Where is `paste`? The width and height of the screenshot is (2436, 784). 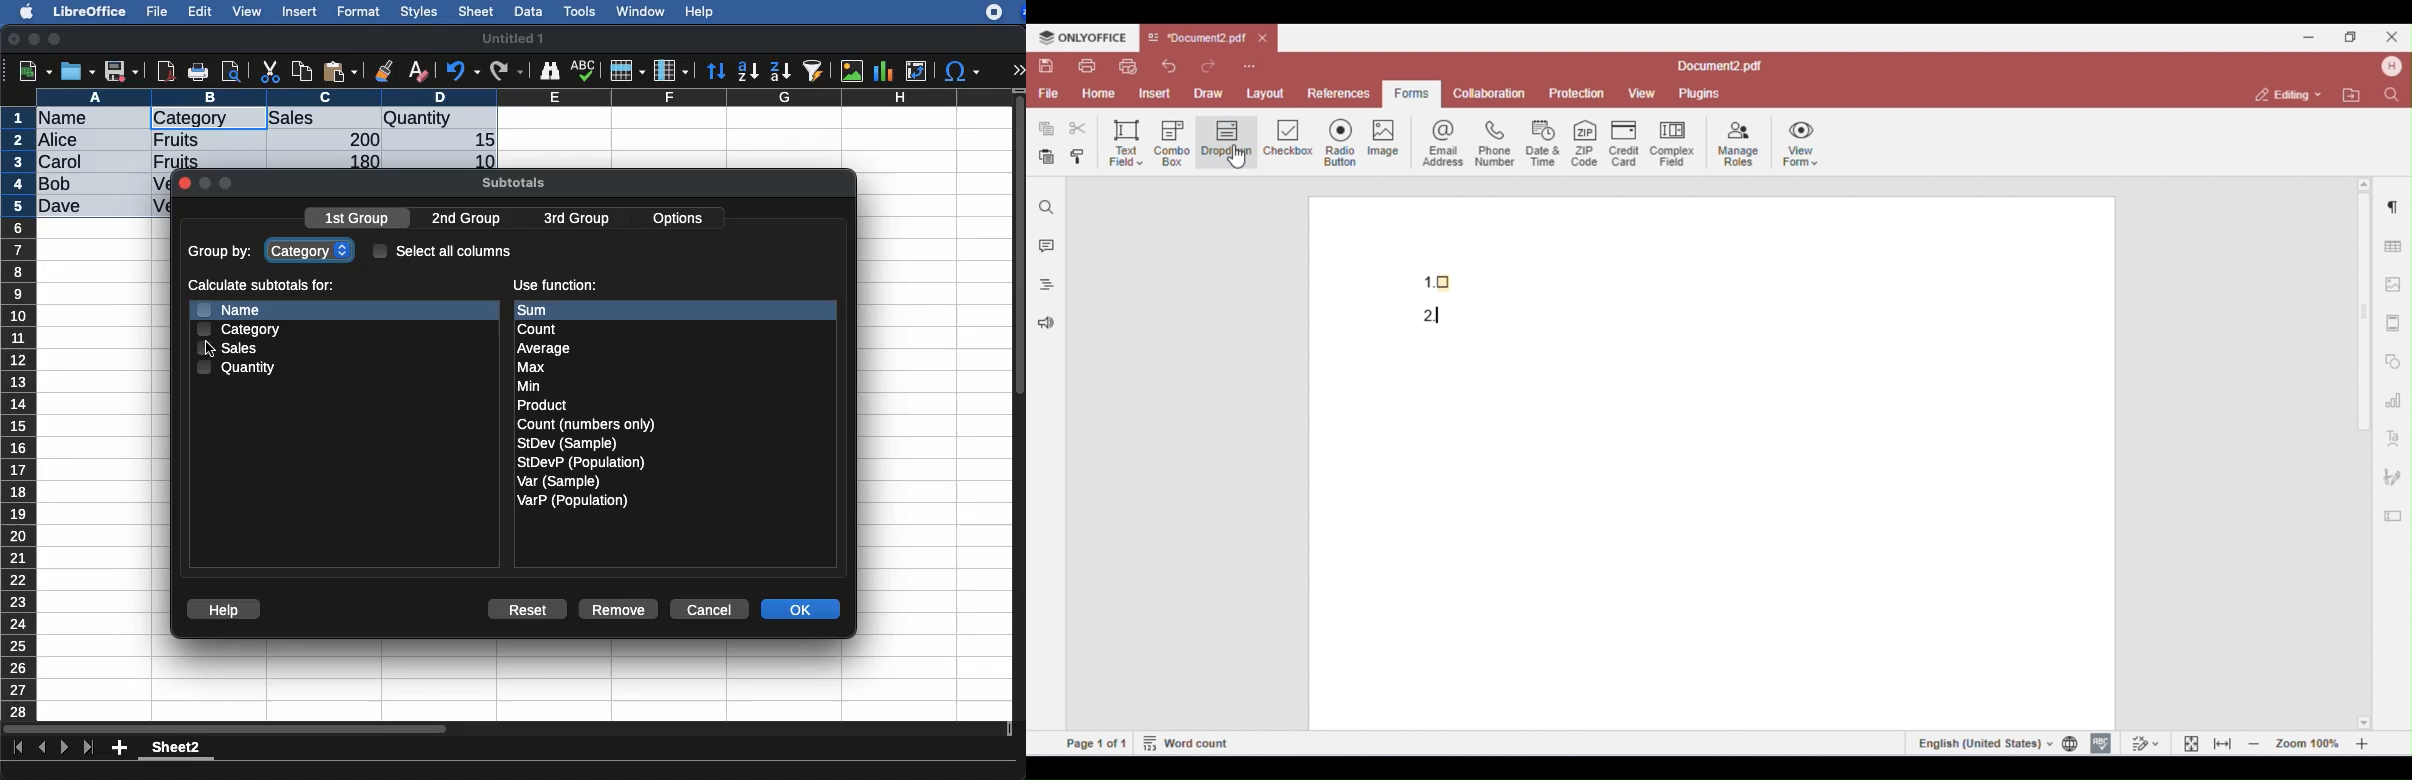
paste is located at coordinates (339, 71).